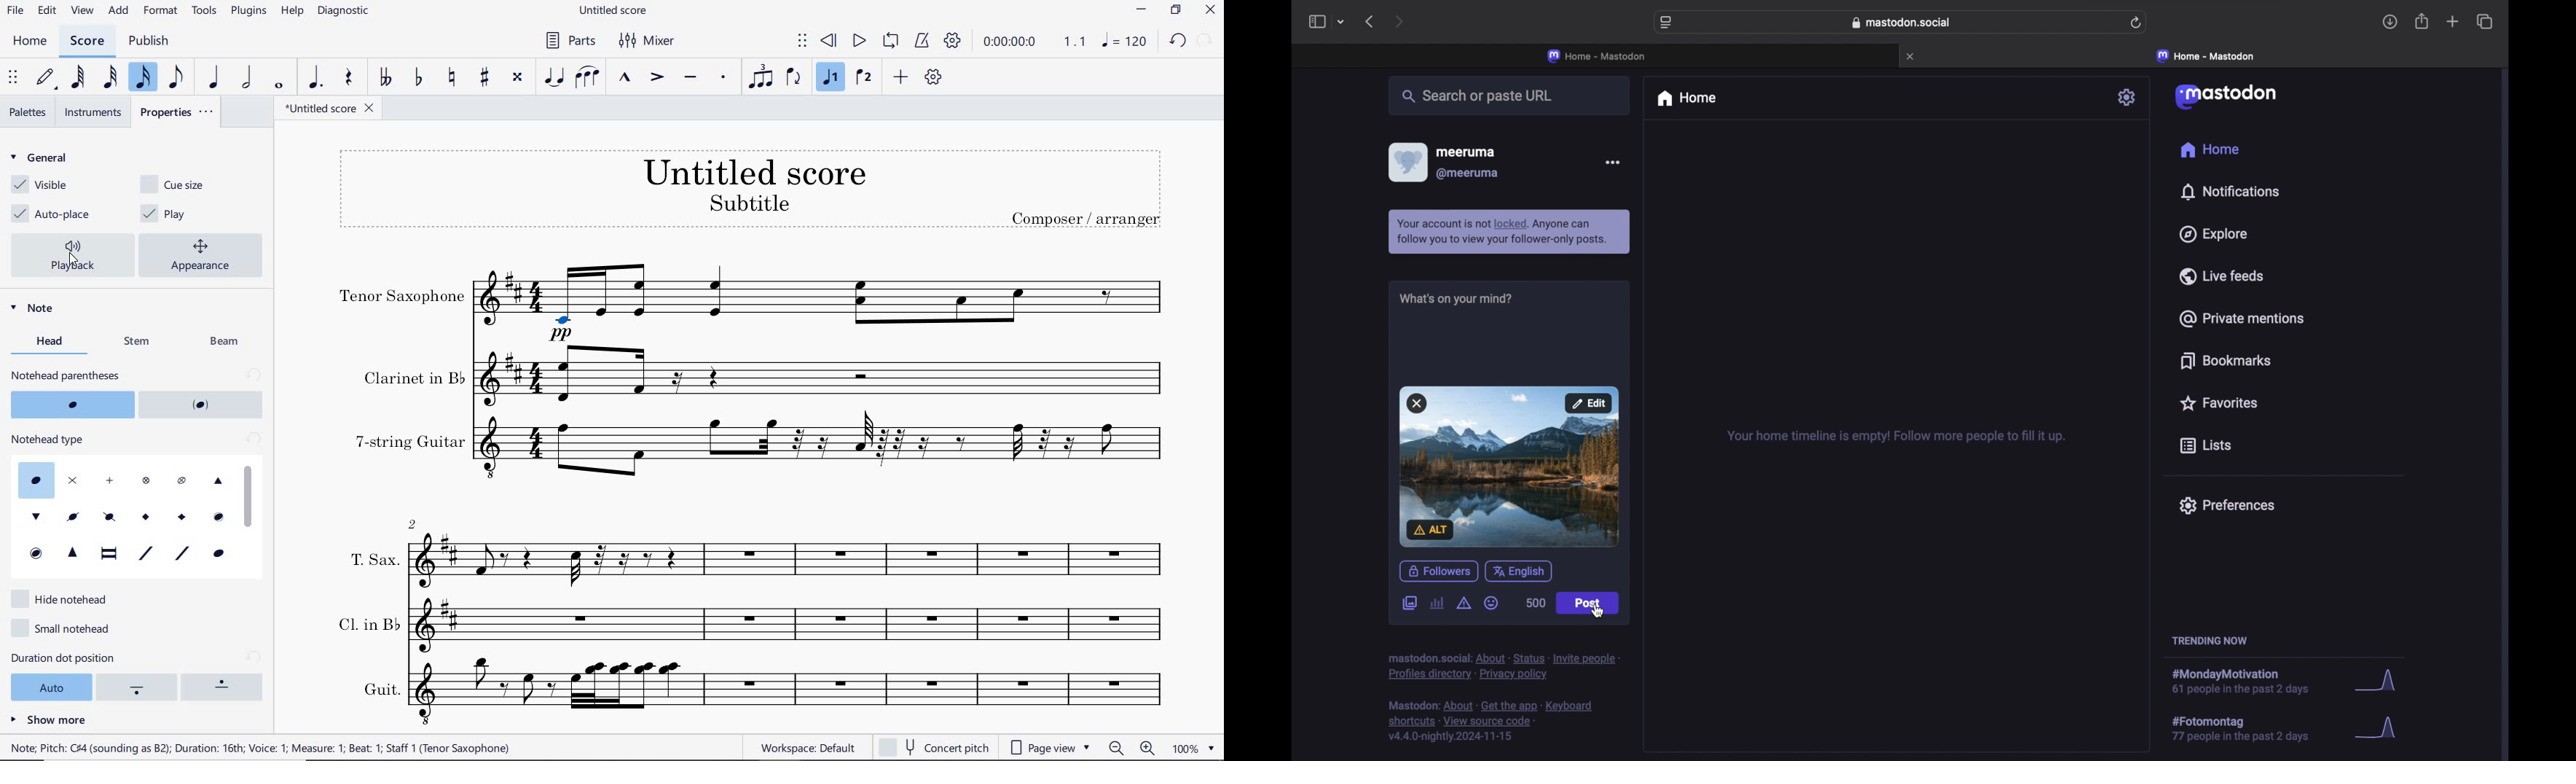  I want to click on hashtag trend, so click(2250, 729).